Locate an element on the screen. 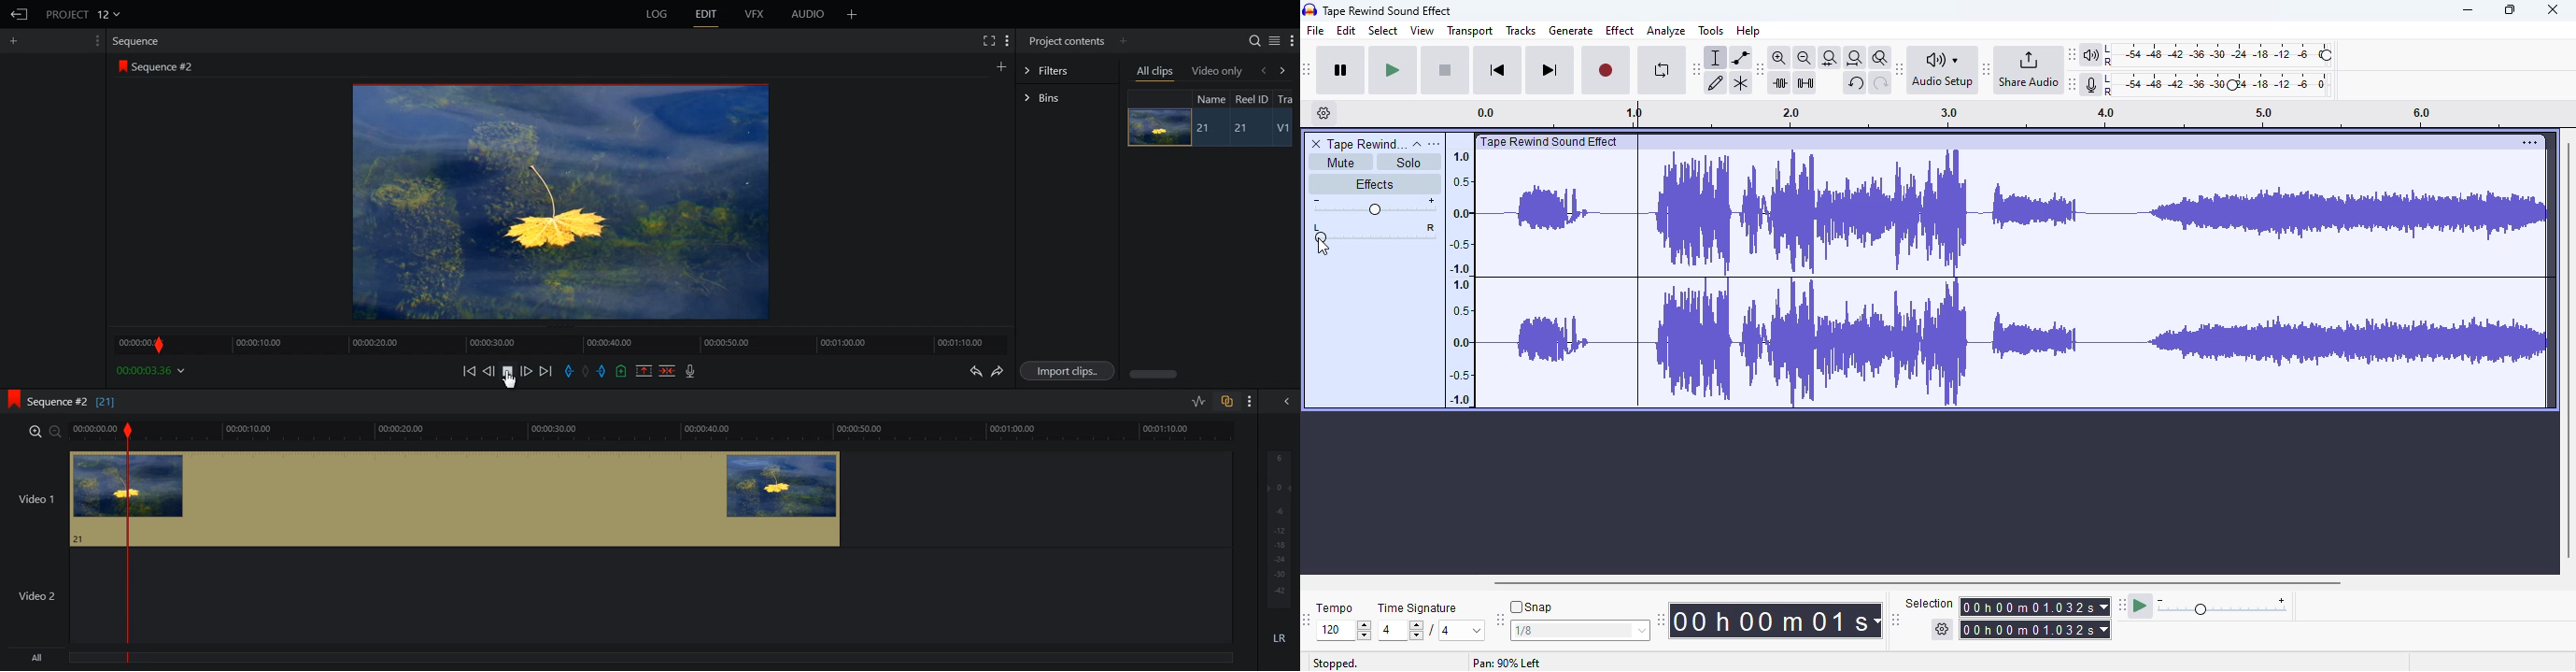  redo is located at coordinates (1881, 84).